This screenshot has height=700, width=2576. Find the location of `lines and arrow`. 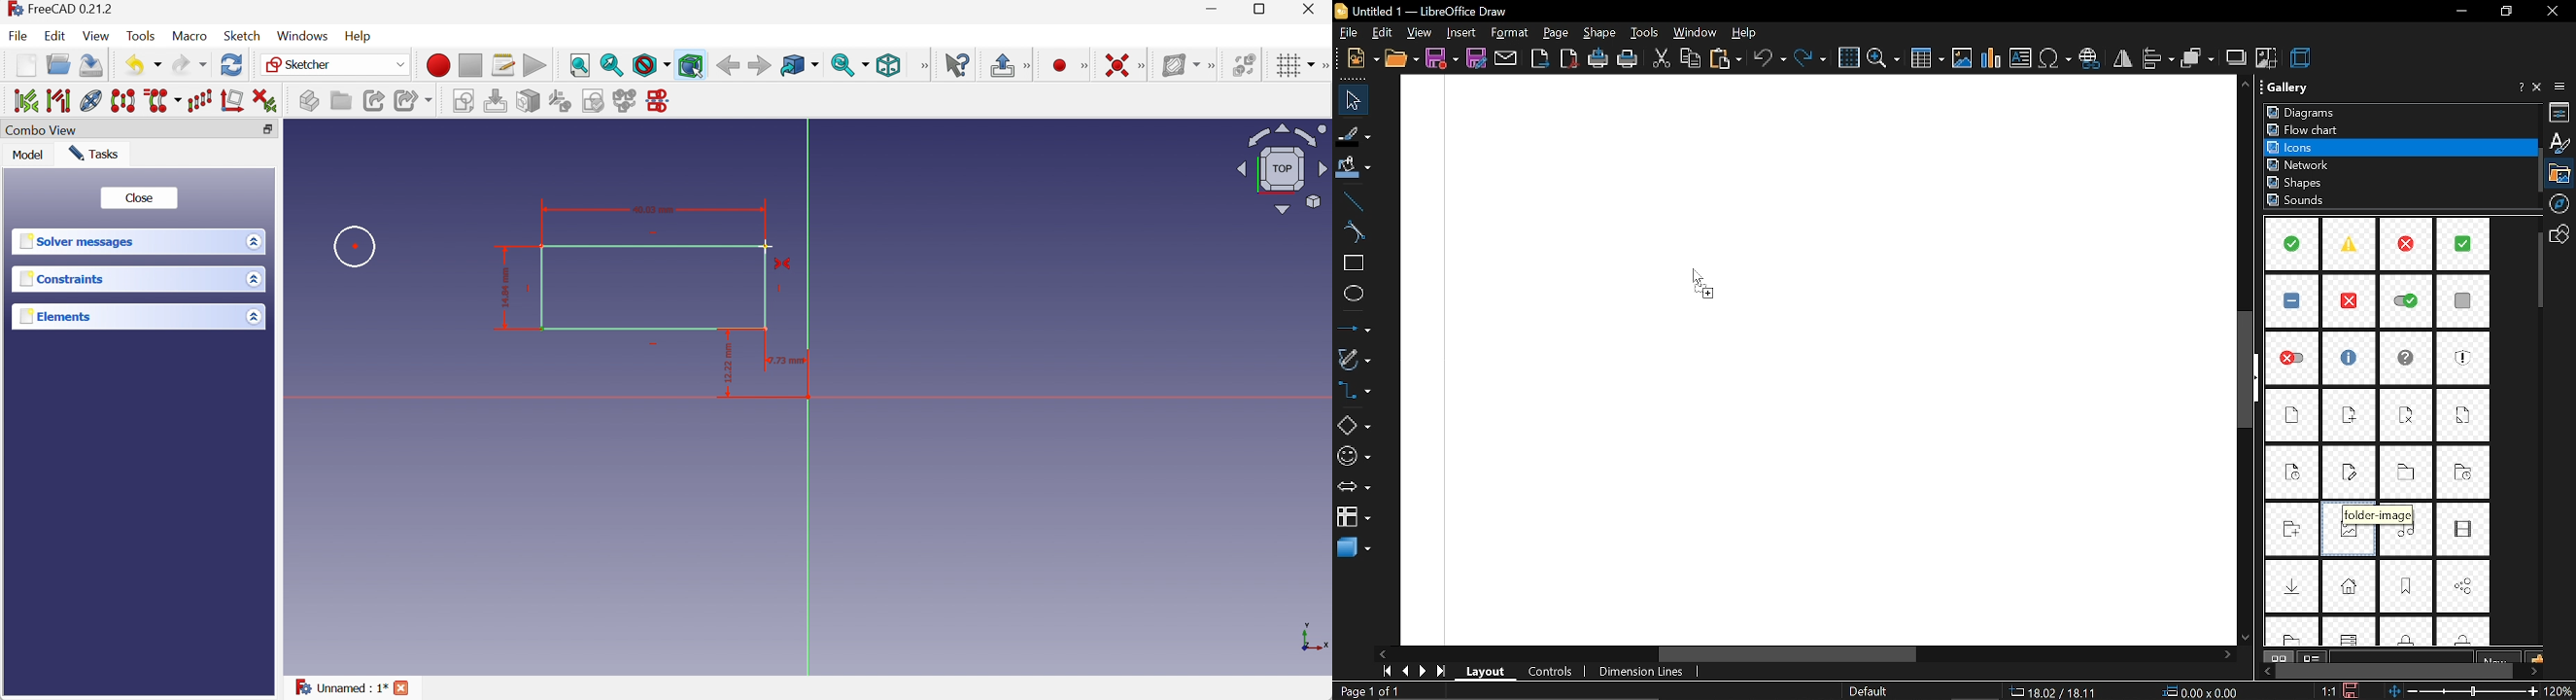

lines and arrow is located at coordinates (1352, 330).